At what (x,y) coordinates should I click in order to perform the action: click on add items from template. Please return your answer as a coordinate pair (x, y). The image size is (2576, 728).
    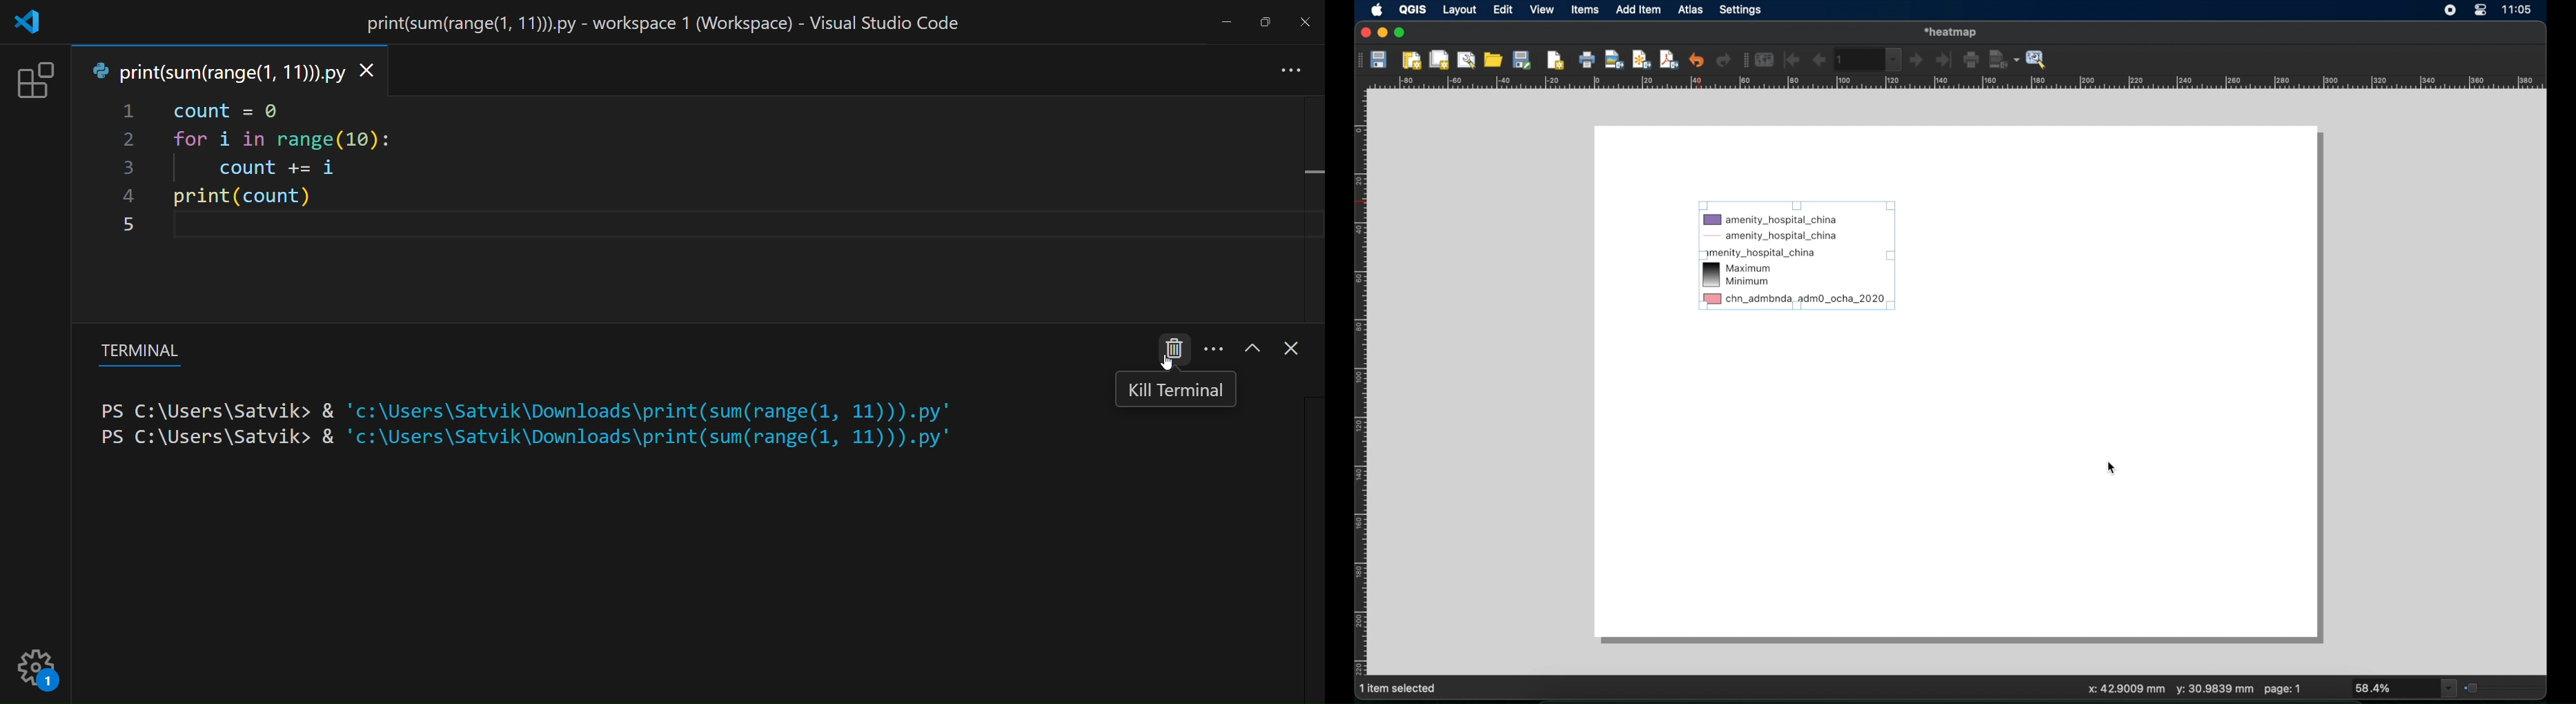
    Looking at the image, I should click on (1494, 59).